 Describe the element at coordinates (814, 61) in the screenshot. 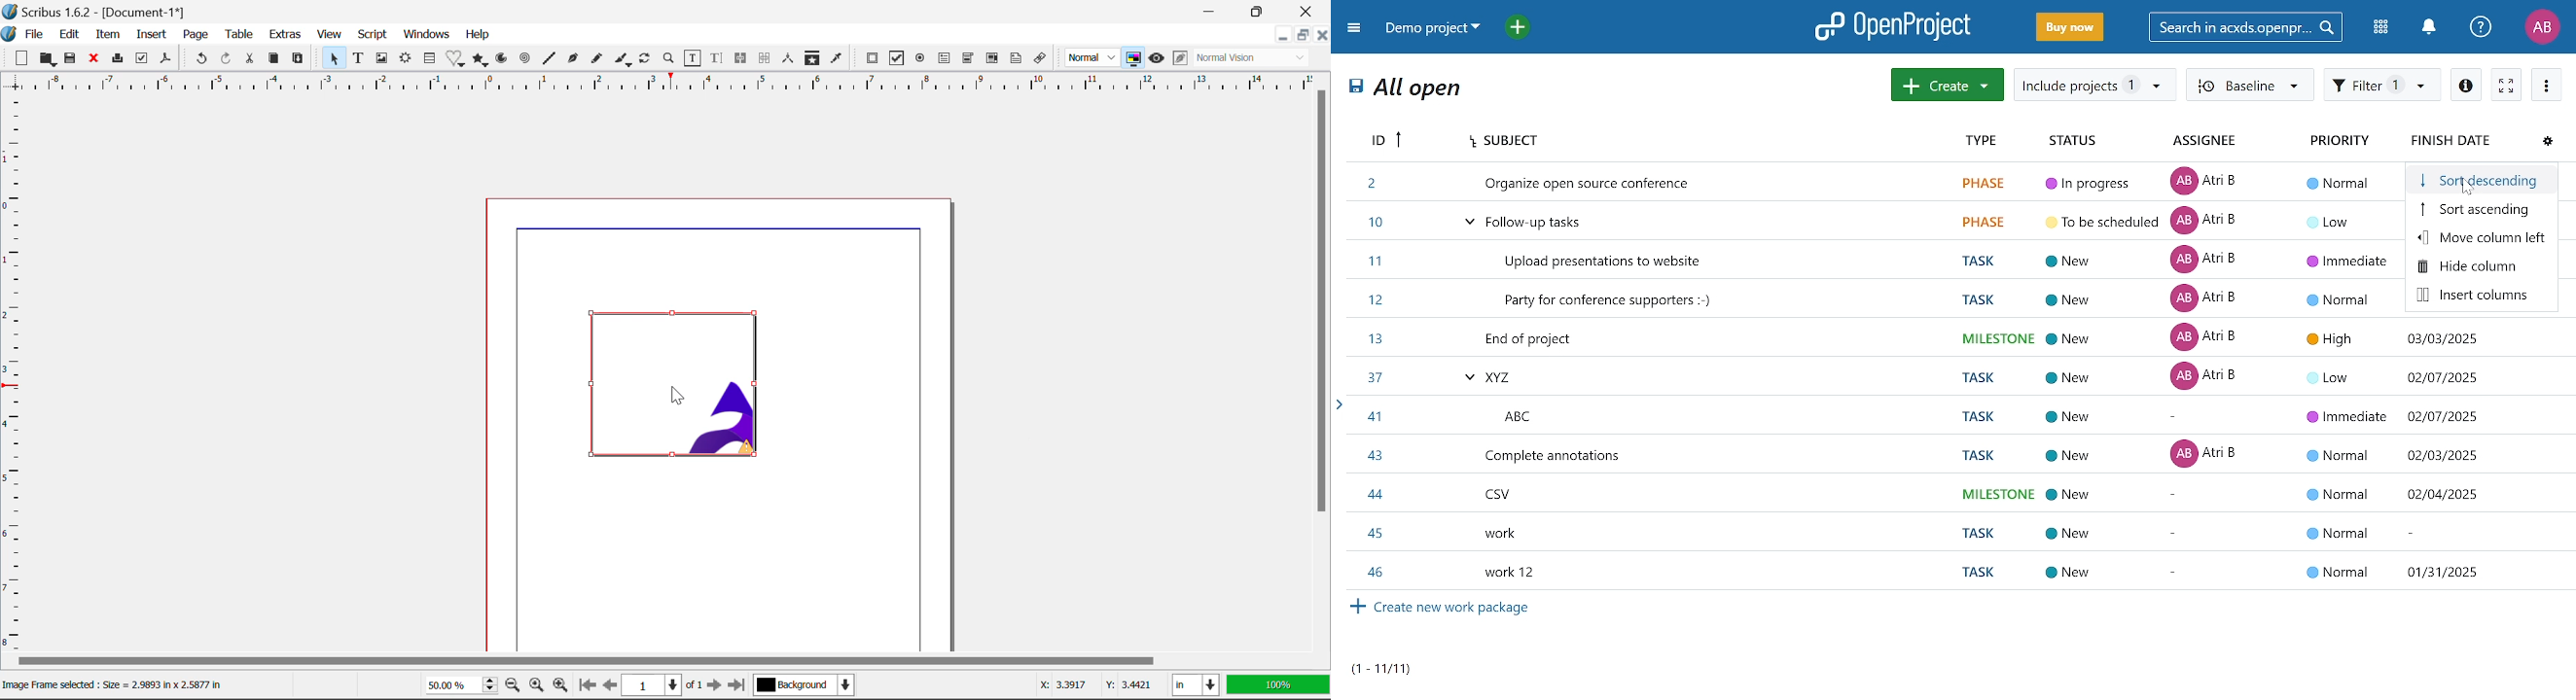

I see `Copy Item Properties` at that location.